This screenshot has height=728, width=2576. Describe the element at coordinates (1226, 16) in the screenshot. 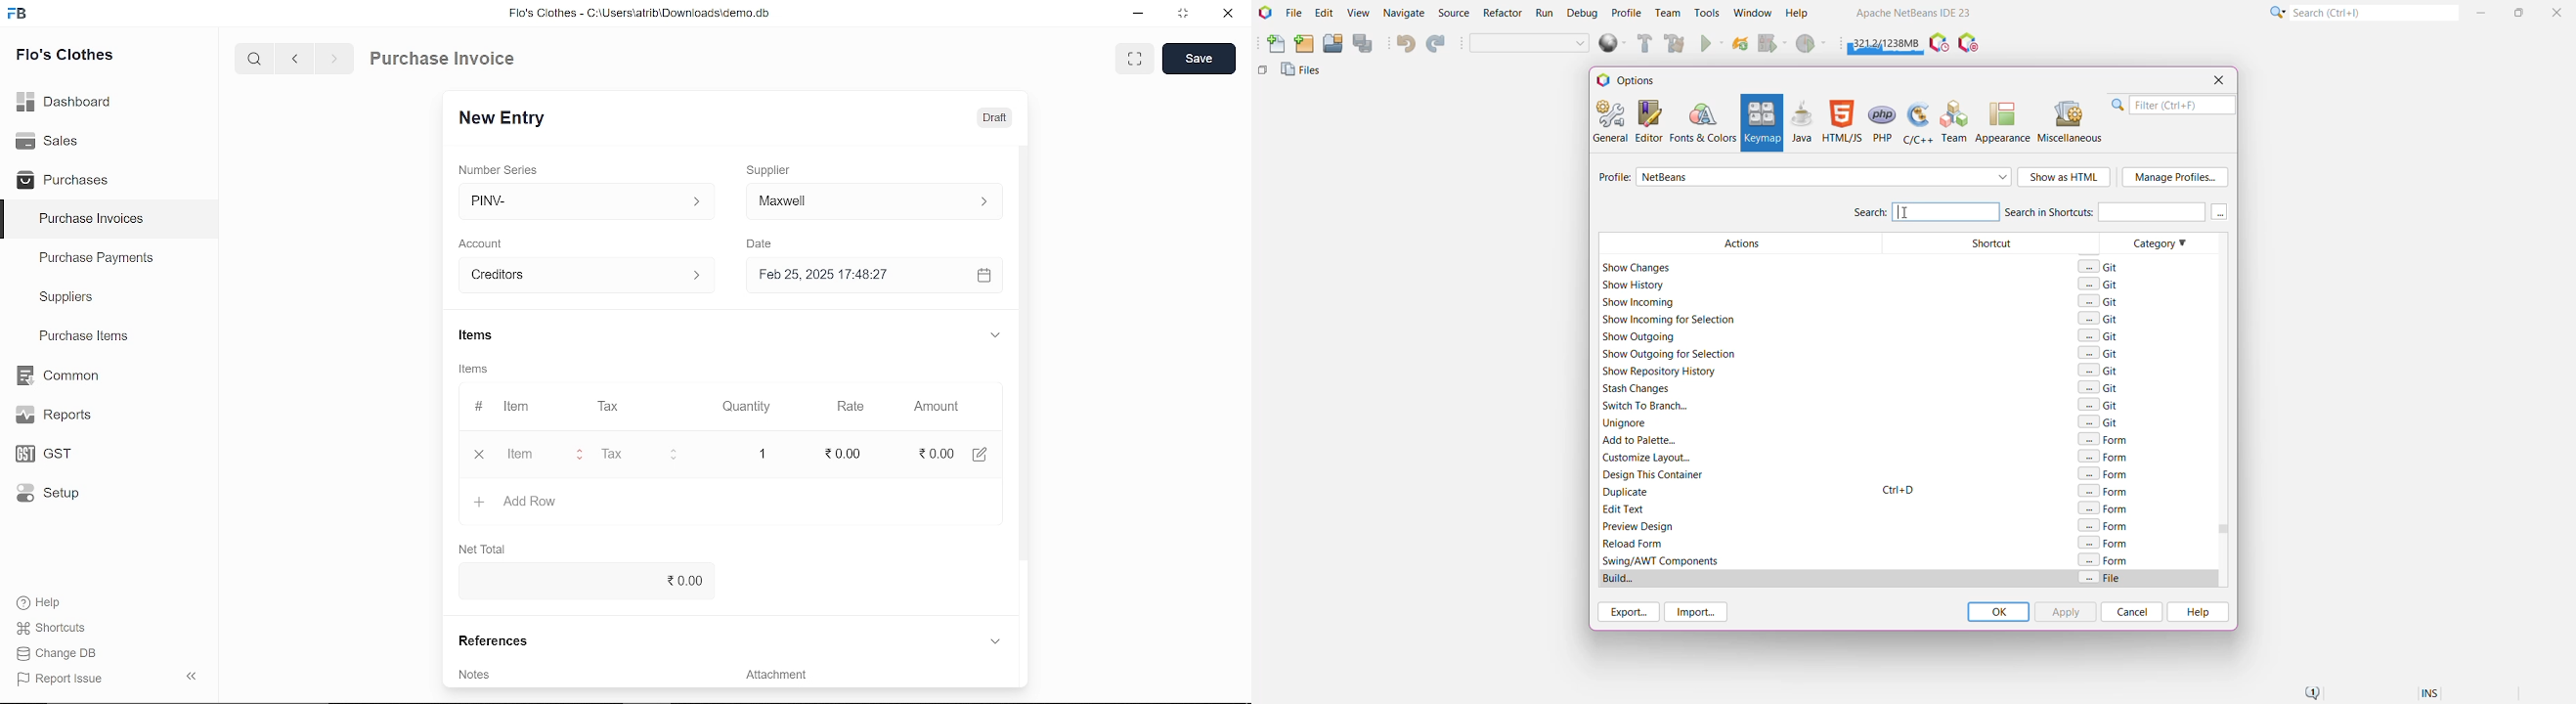

I see `close` at that location.